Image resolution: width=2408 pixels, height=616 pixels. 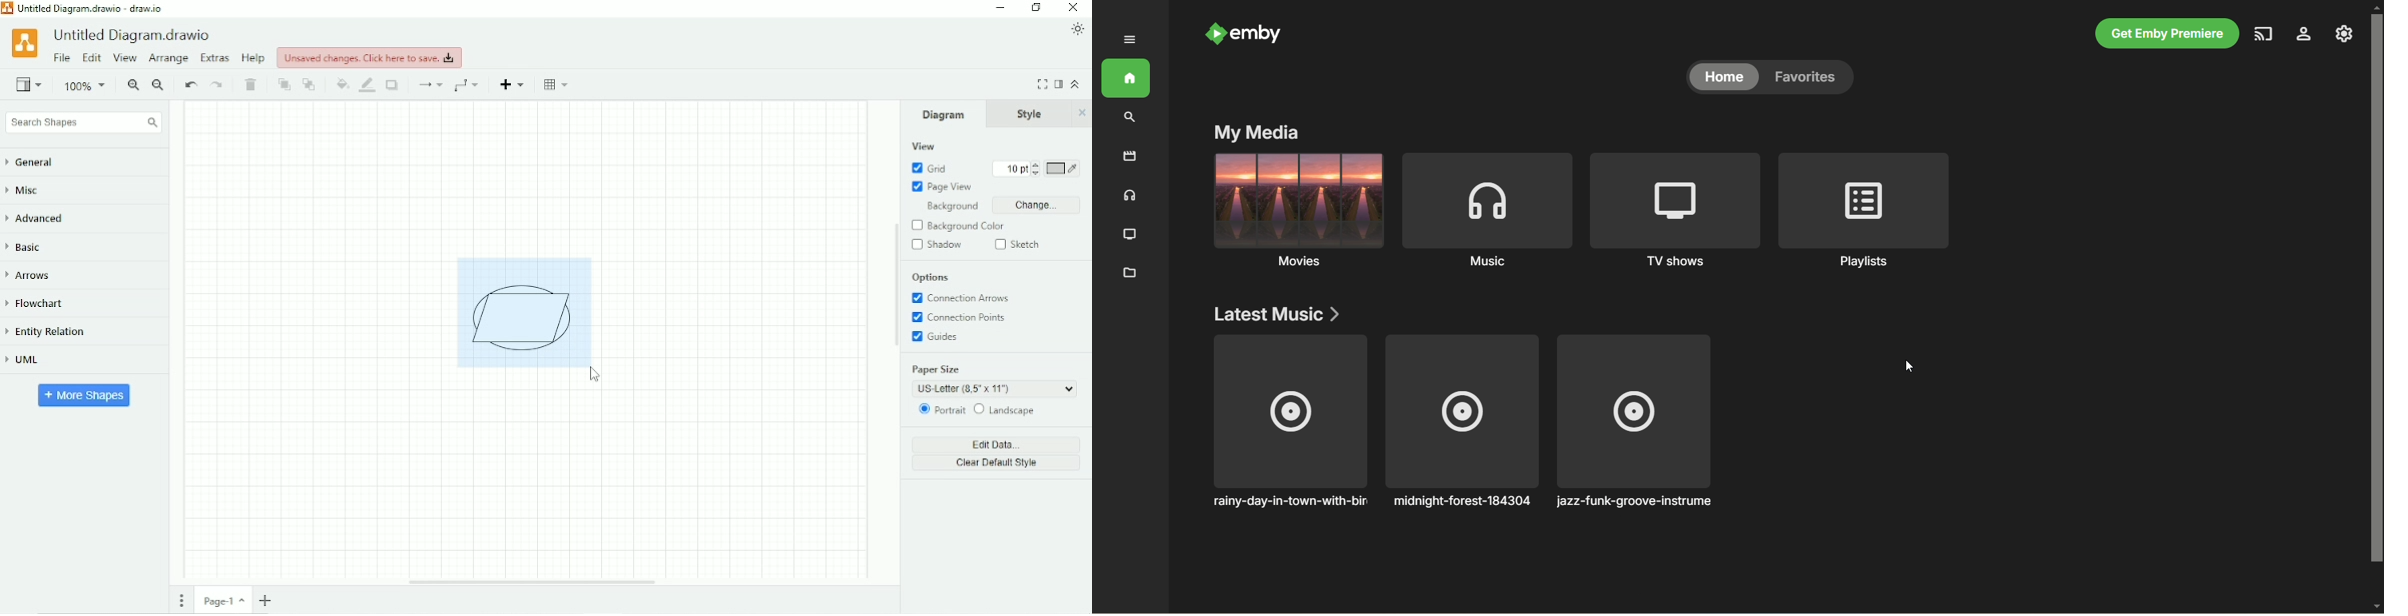 I want to click on Grid size, so click(x=1011, y=169).